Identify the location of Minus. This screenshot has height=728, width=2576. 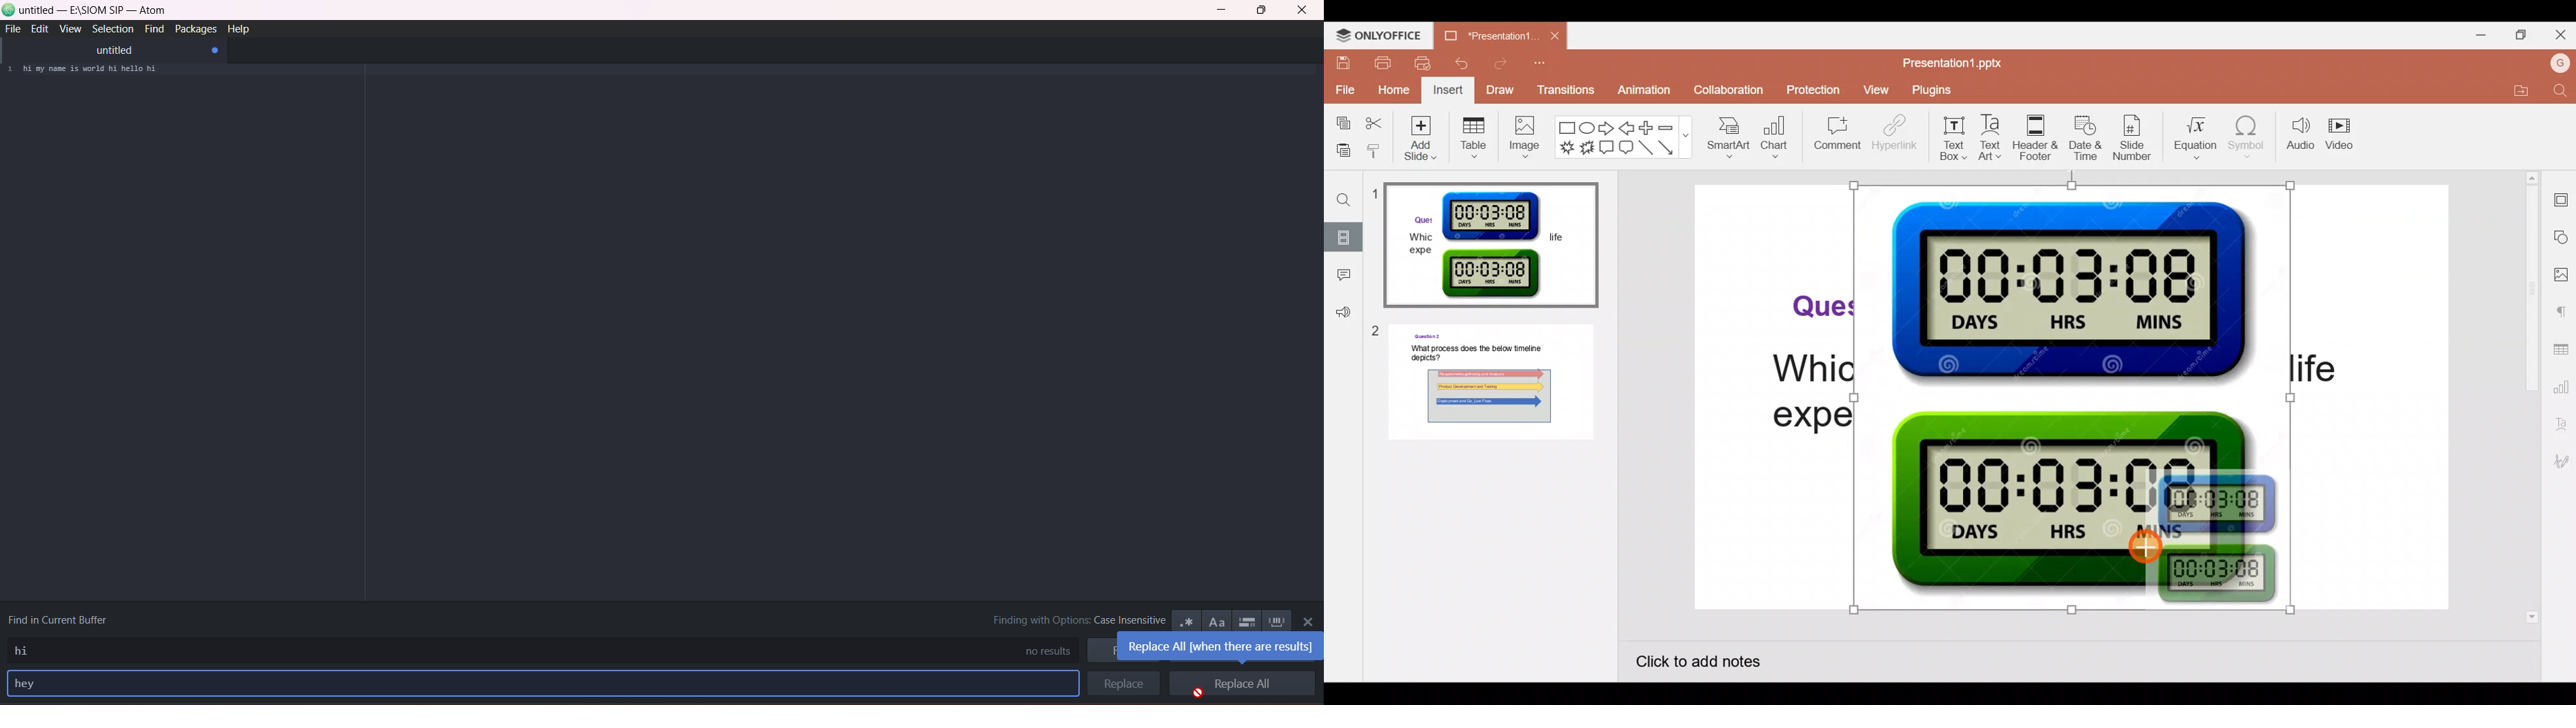
(1673, 126).